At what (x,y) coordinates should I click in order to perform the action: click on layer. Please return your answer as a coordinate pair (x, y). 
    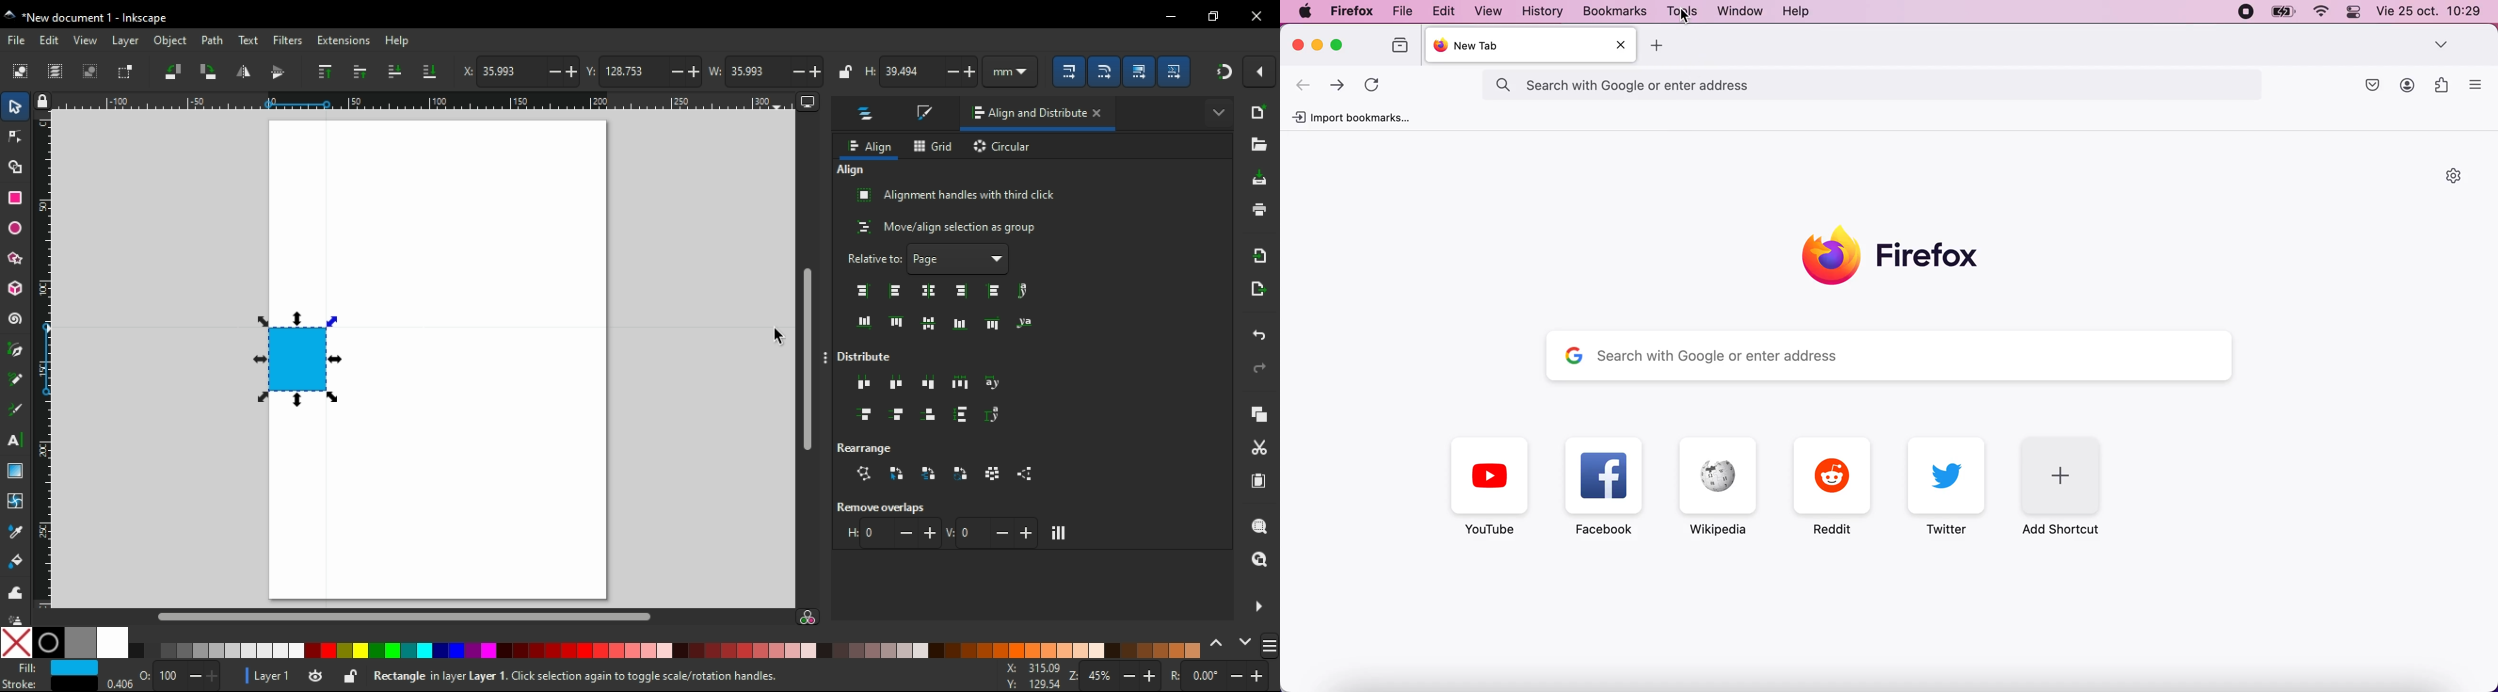
    Looking at the image, I should click on (125, 41).